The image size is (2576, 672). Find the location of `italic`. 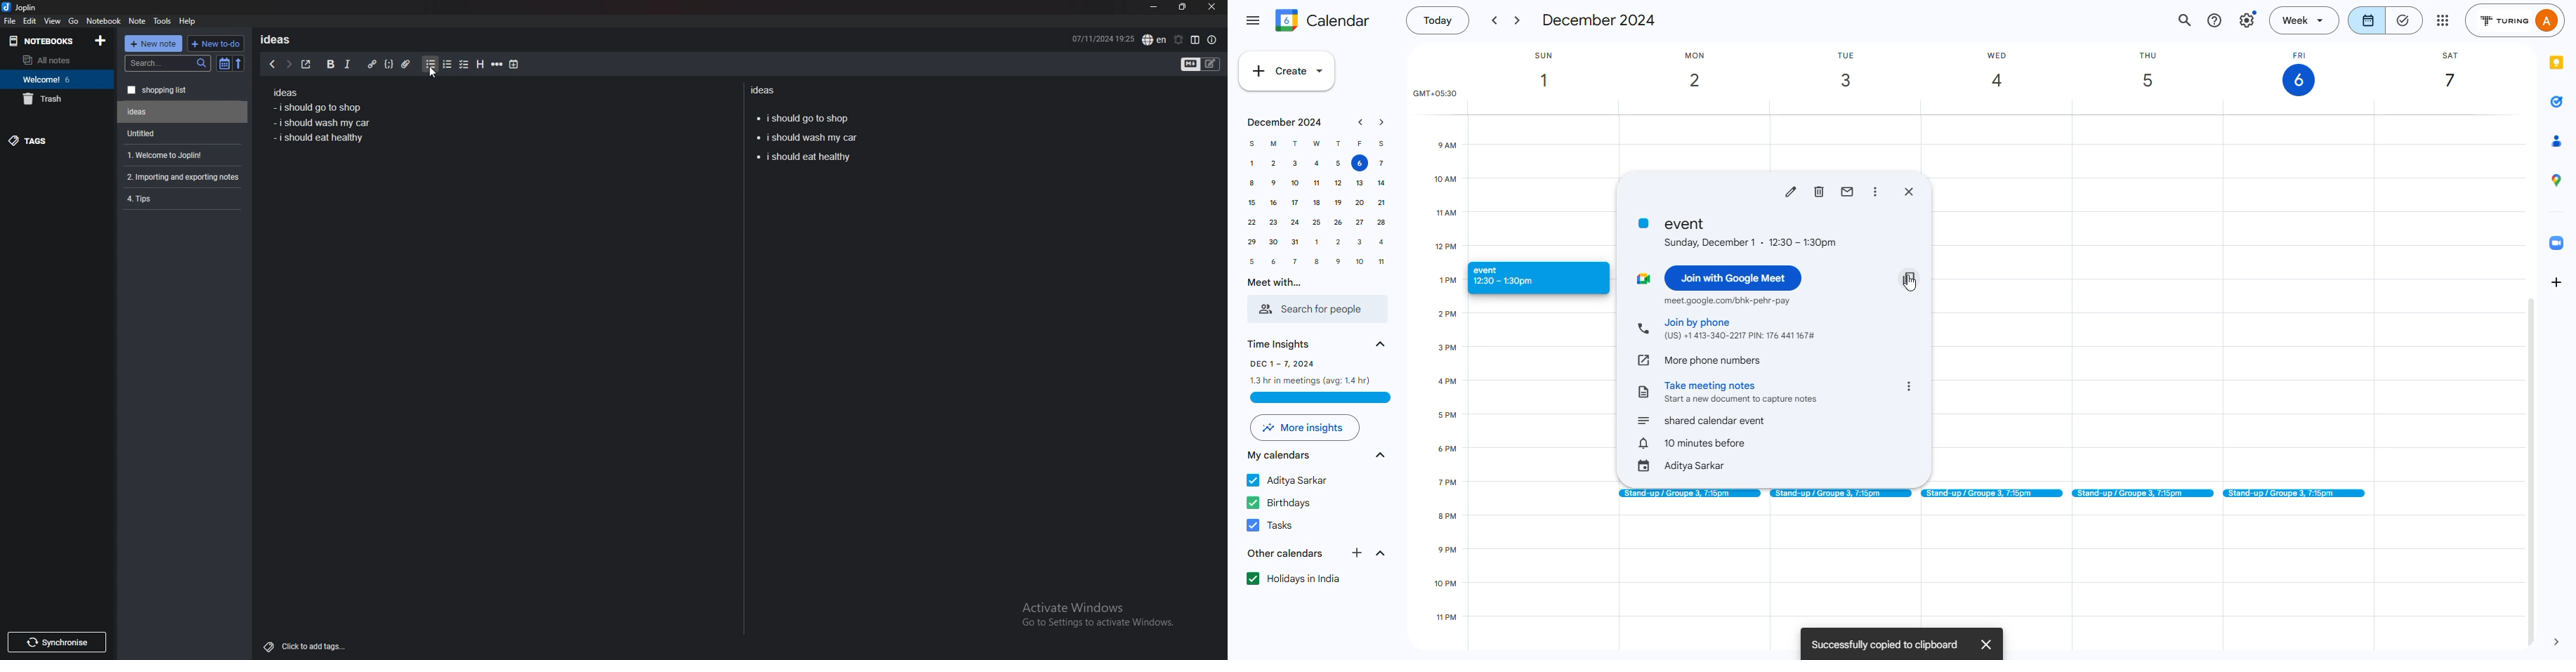

italic is located at coordinates (347, 65).